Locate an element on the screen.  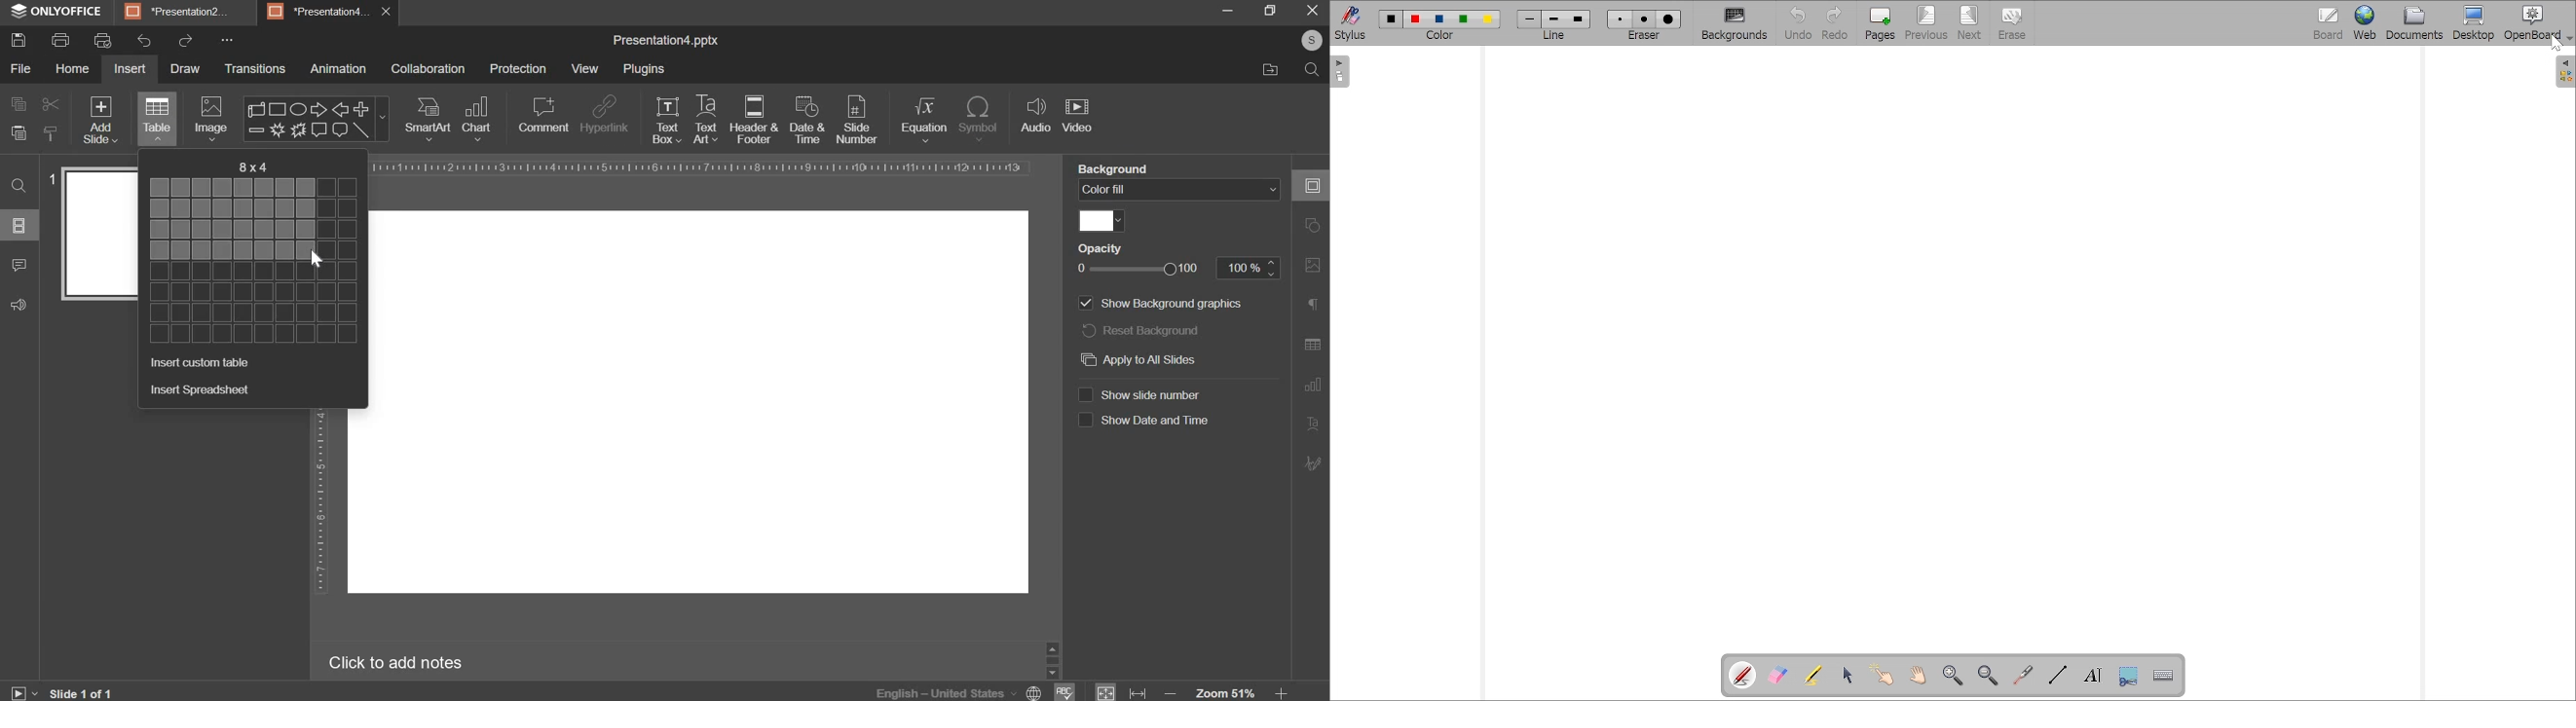
find is located at coordinates (20, 186).